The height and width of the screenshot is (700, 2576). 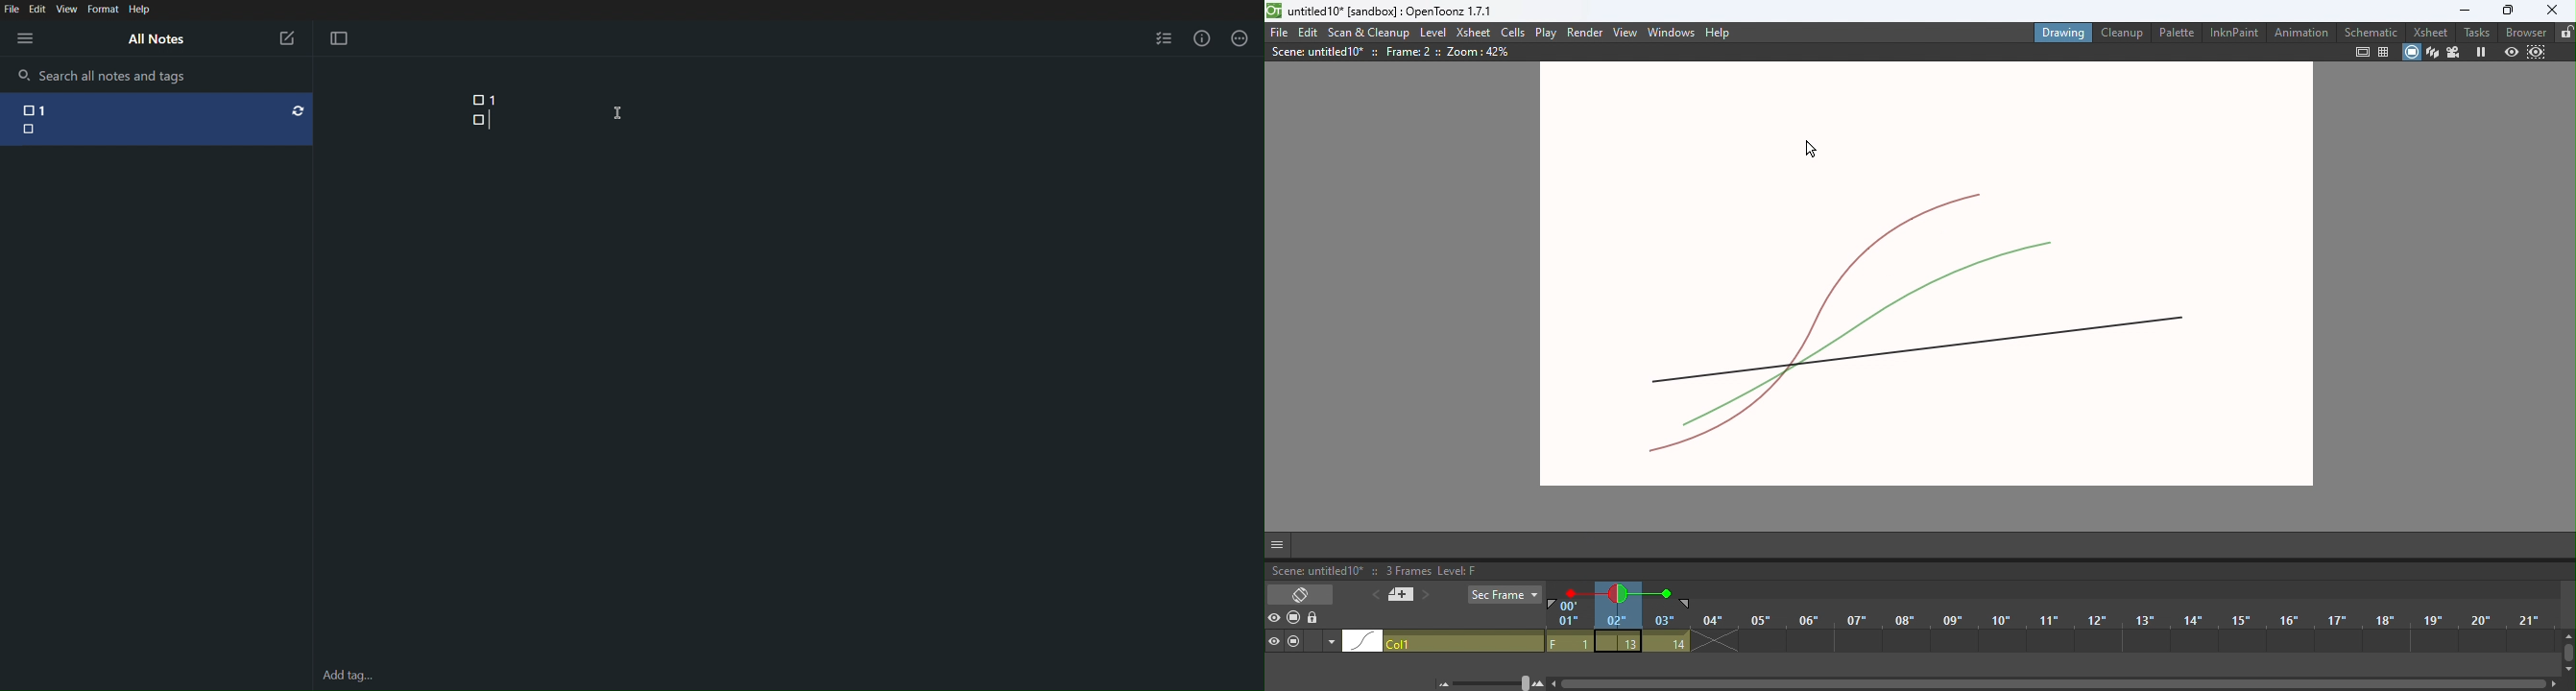 What do you see at coordinates (478, 119) in the screenshot?
I see `Checkpoint` at bounding box center [478, 119].